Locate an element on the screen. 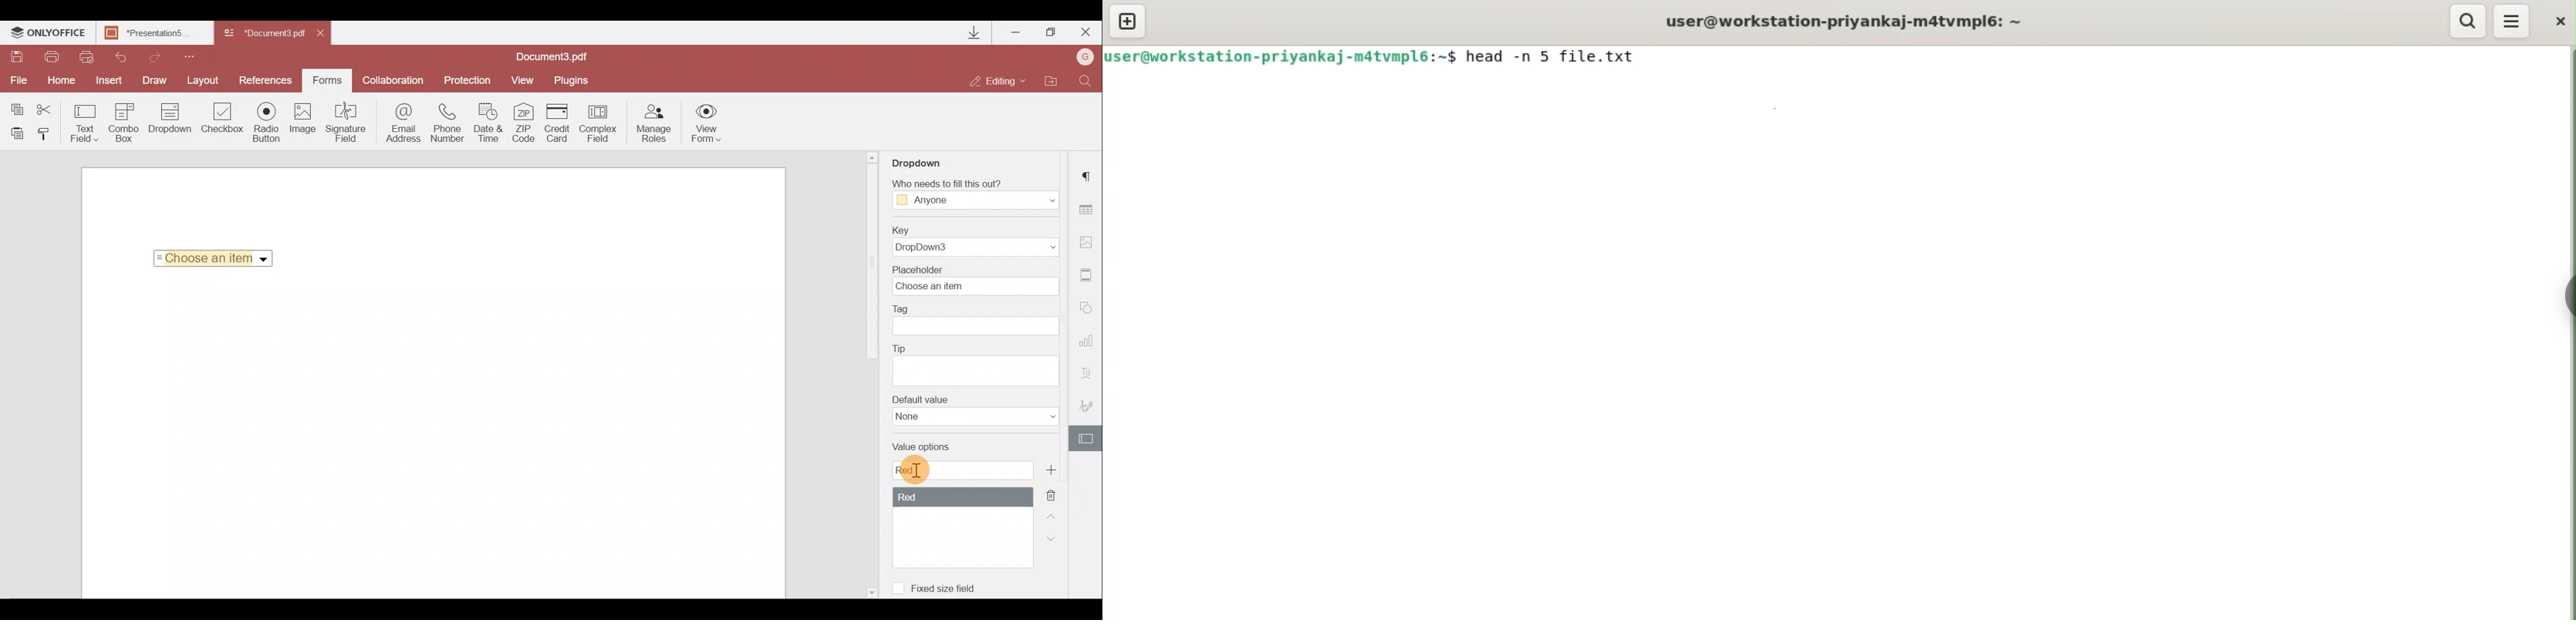 The height and width of the screenshot is (644, 2576). Fill Access is located at coordinates (973, 195).